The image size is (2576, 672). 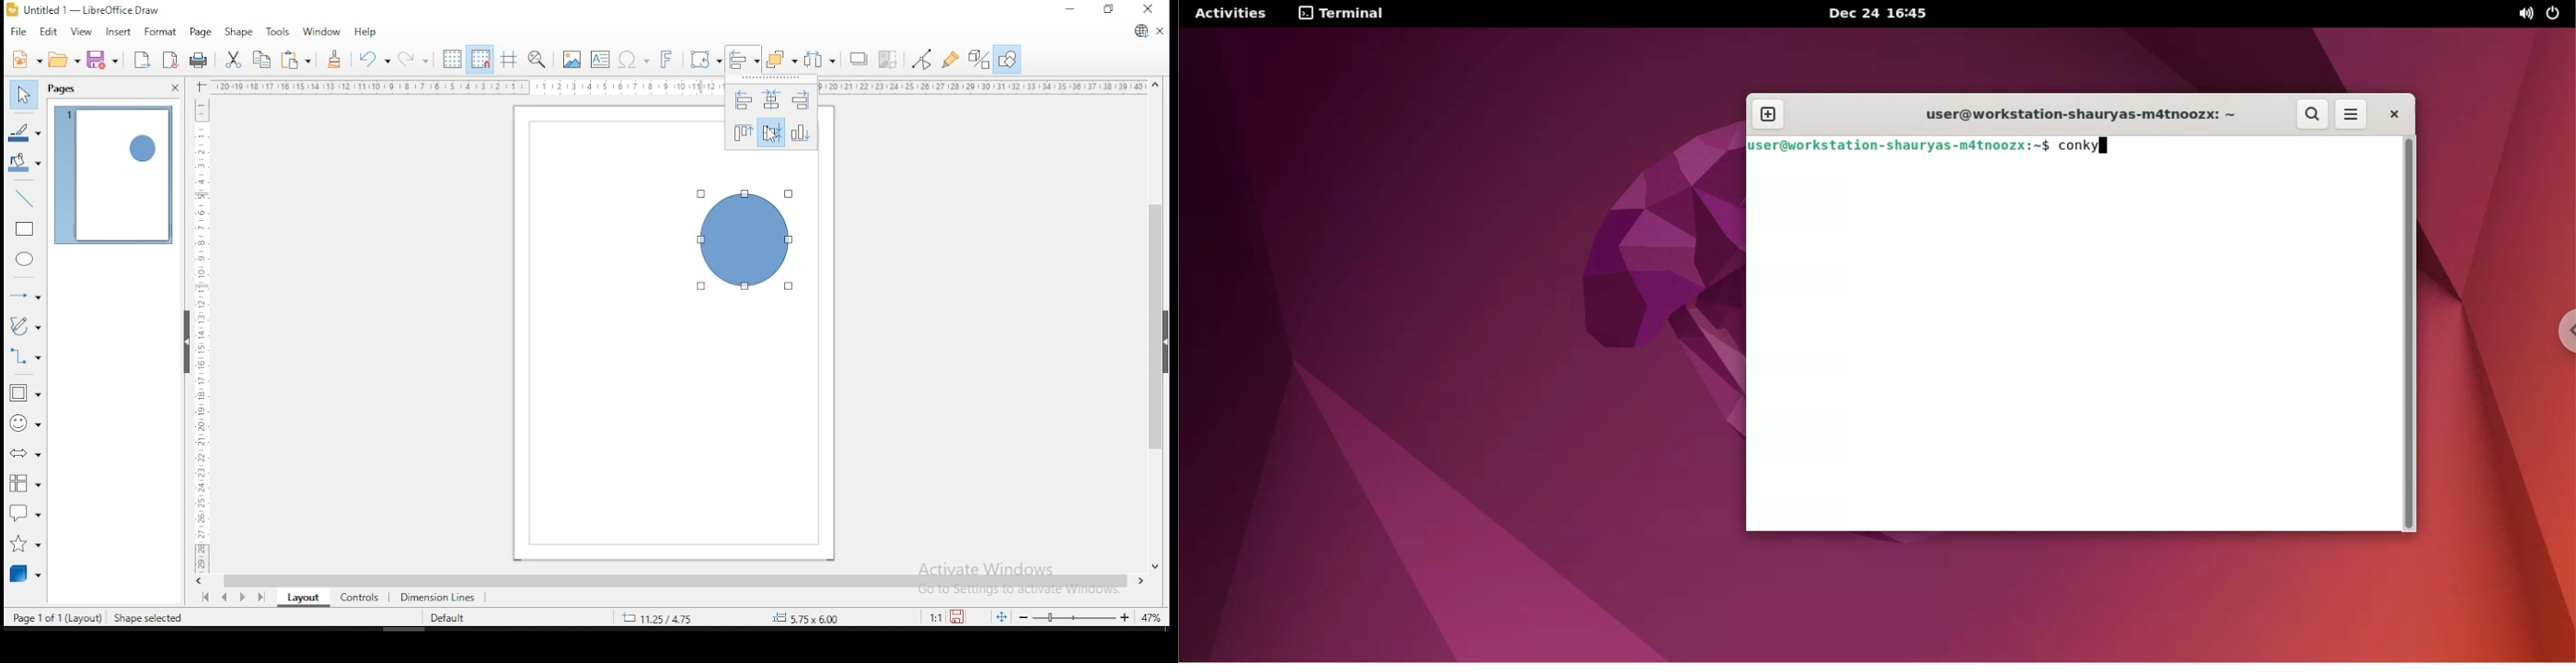 What do you see at coordinates (200, 61) in the screenshot?
I see `print` at bounding box center [200, 61].